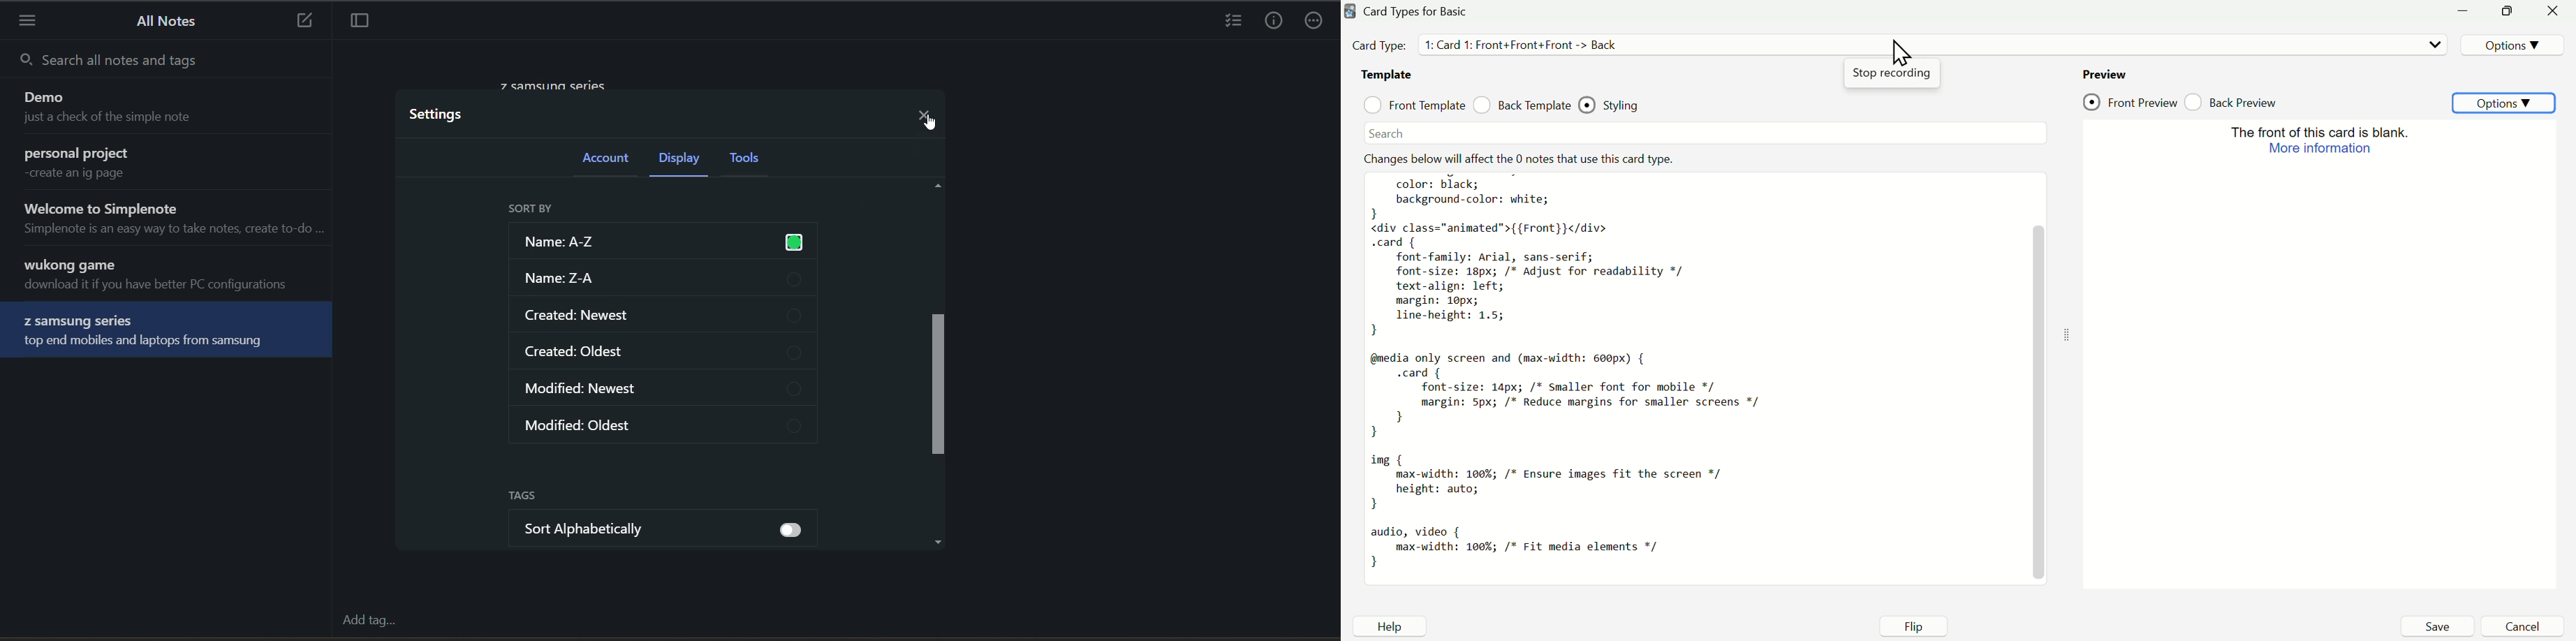 Image resolution: width=2576 pixels, height=644 pixels. Describe the element at coordinates (161, 21) in the screenshot. I see `all notes` at that location.